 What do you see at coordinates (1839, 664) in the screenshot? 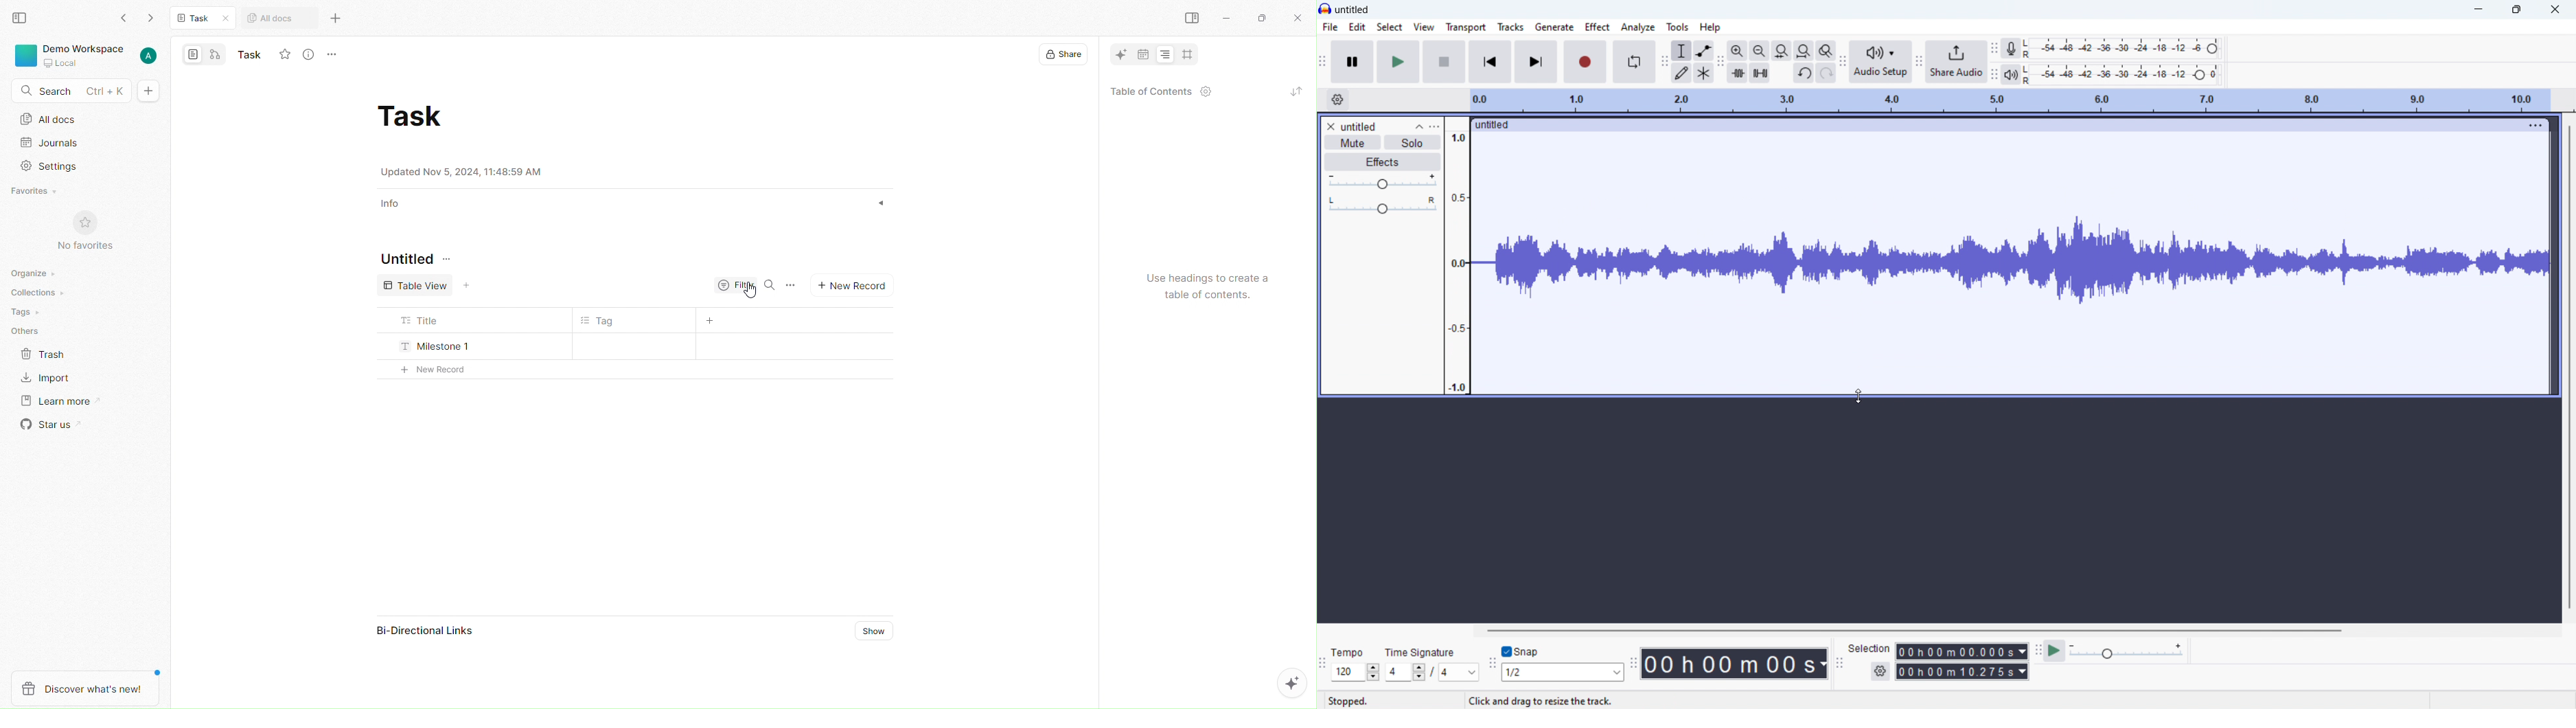
I see `selection toolbar` at bounding box center [1839, 664].